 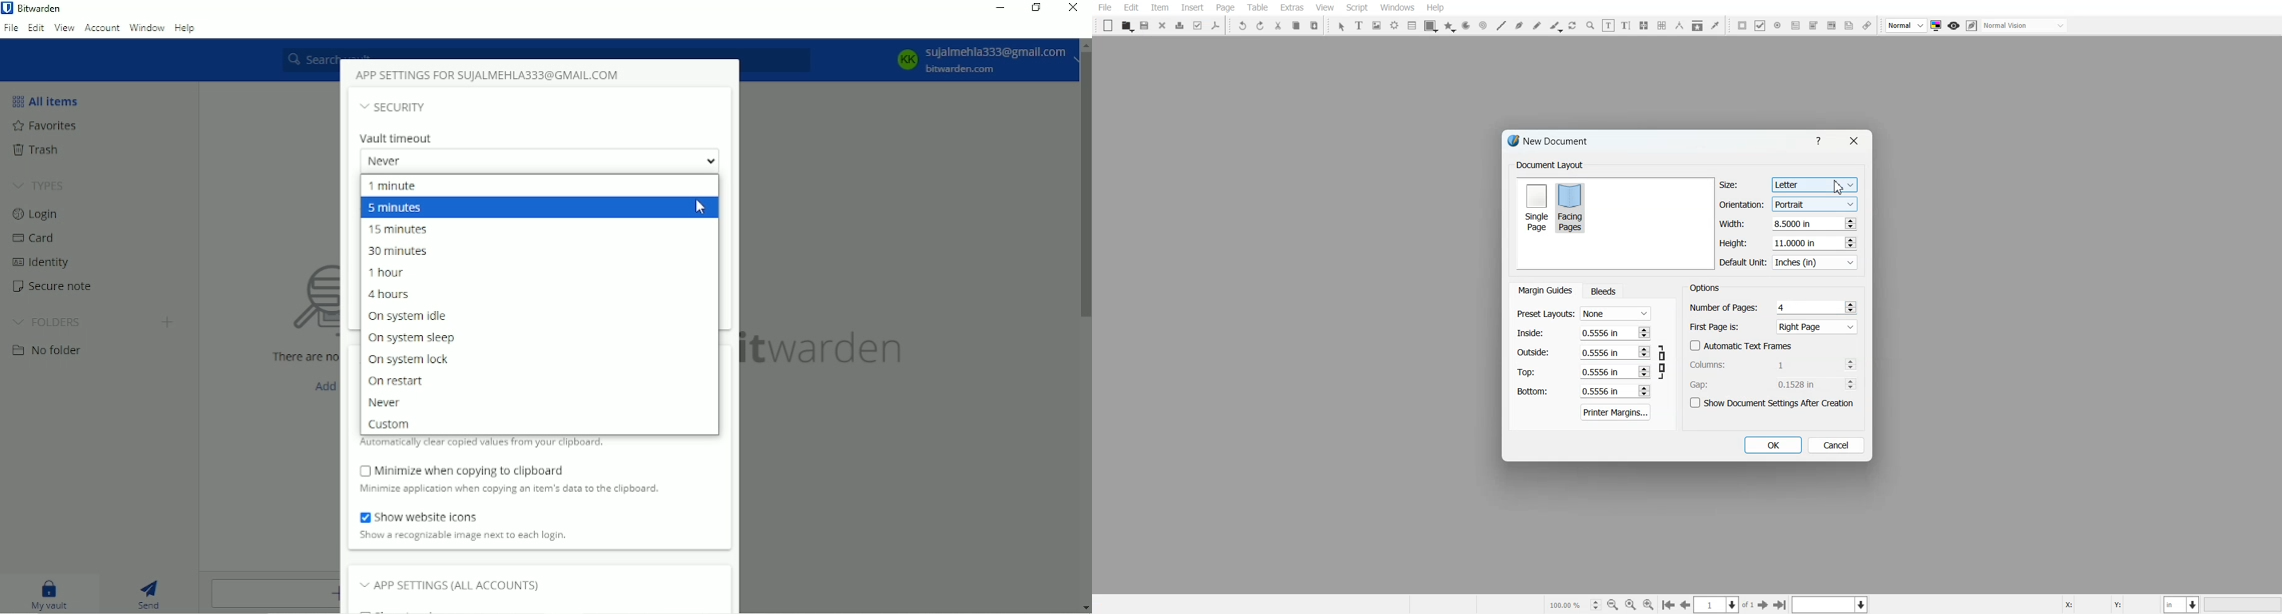 I want to click on Copy Item Properties, so click(x=1698, y=25).